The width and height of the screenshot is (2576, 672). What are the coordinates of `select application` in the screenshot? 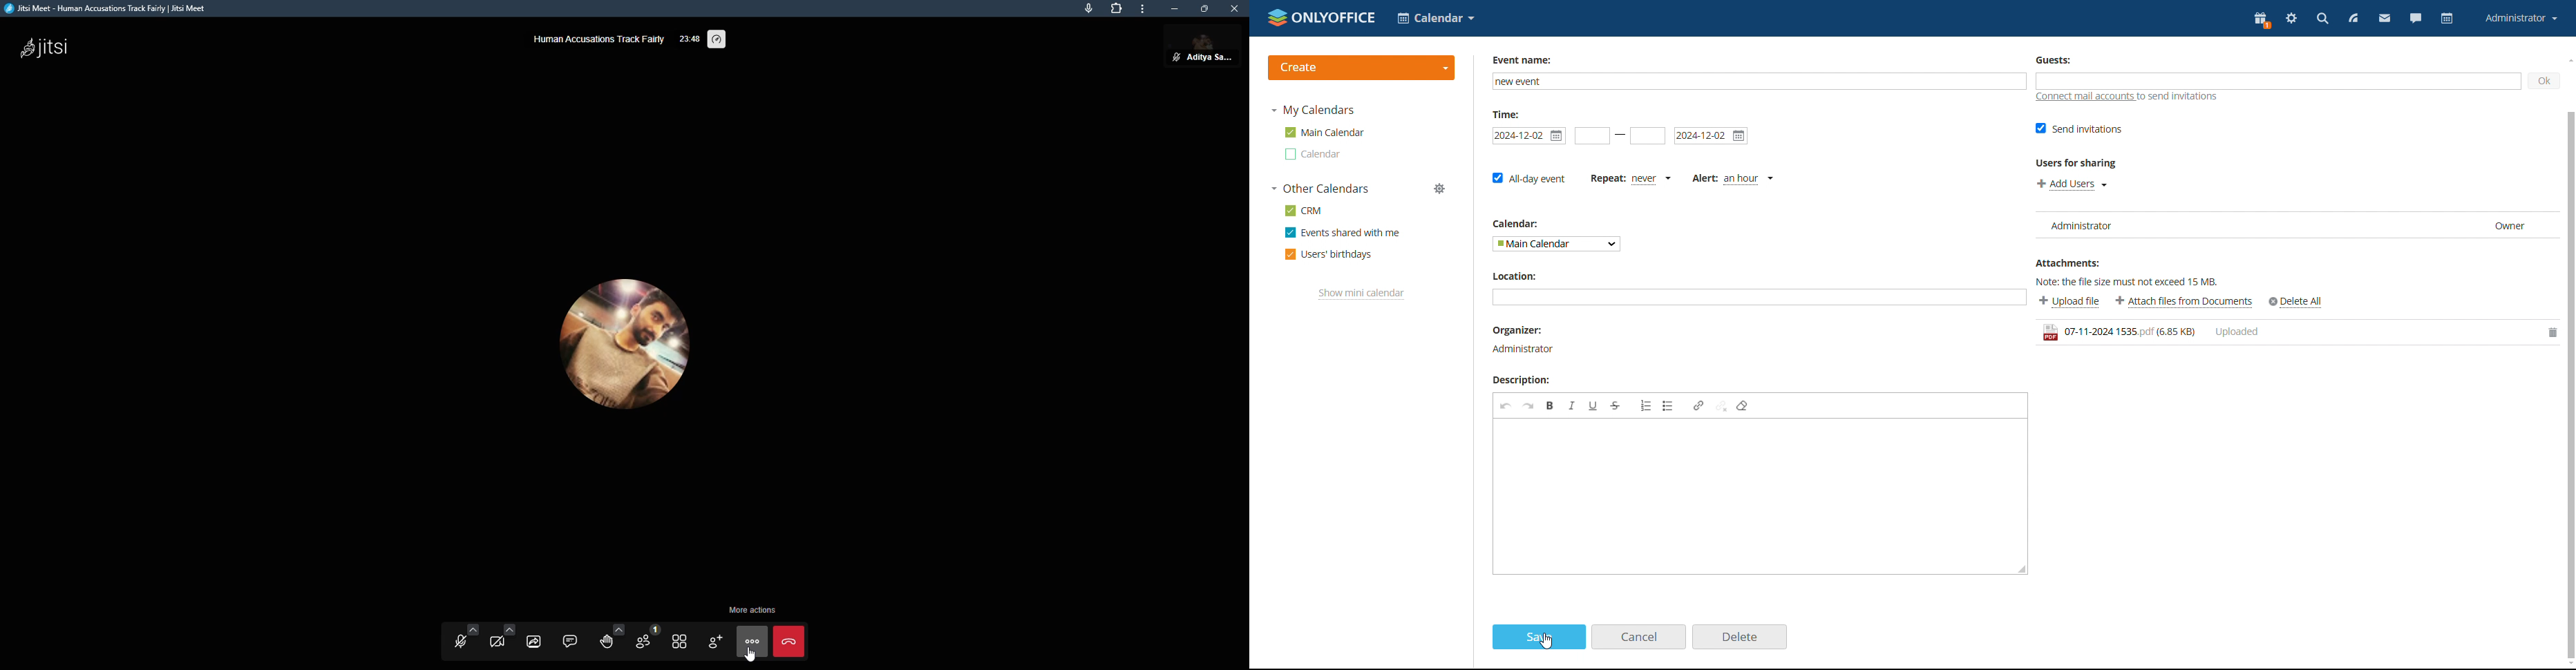 It's located at (1436, 19).